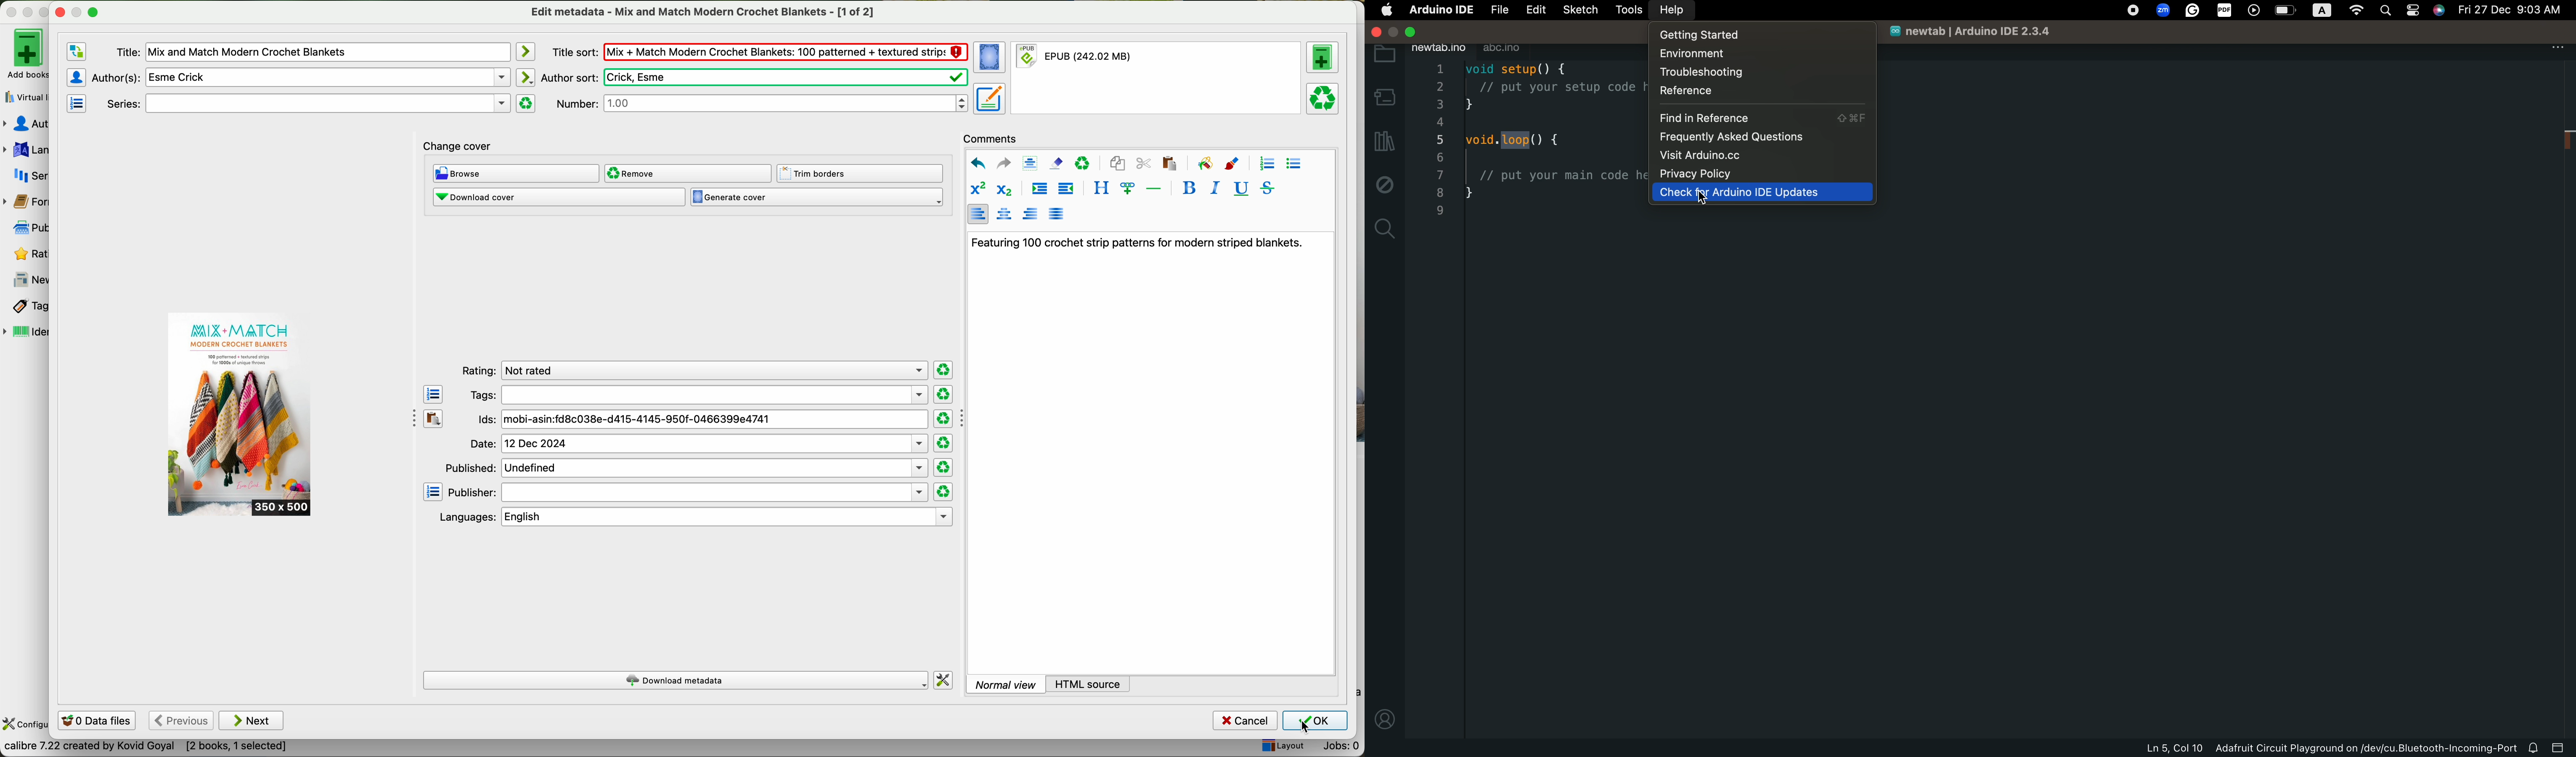  What do you see at coordinates (762, 103) in the screenshot?
I see `number` at bounding box center [762, 103].